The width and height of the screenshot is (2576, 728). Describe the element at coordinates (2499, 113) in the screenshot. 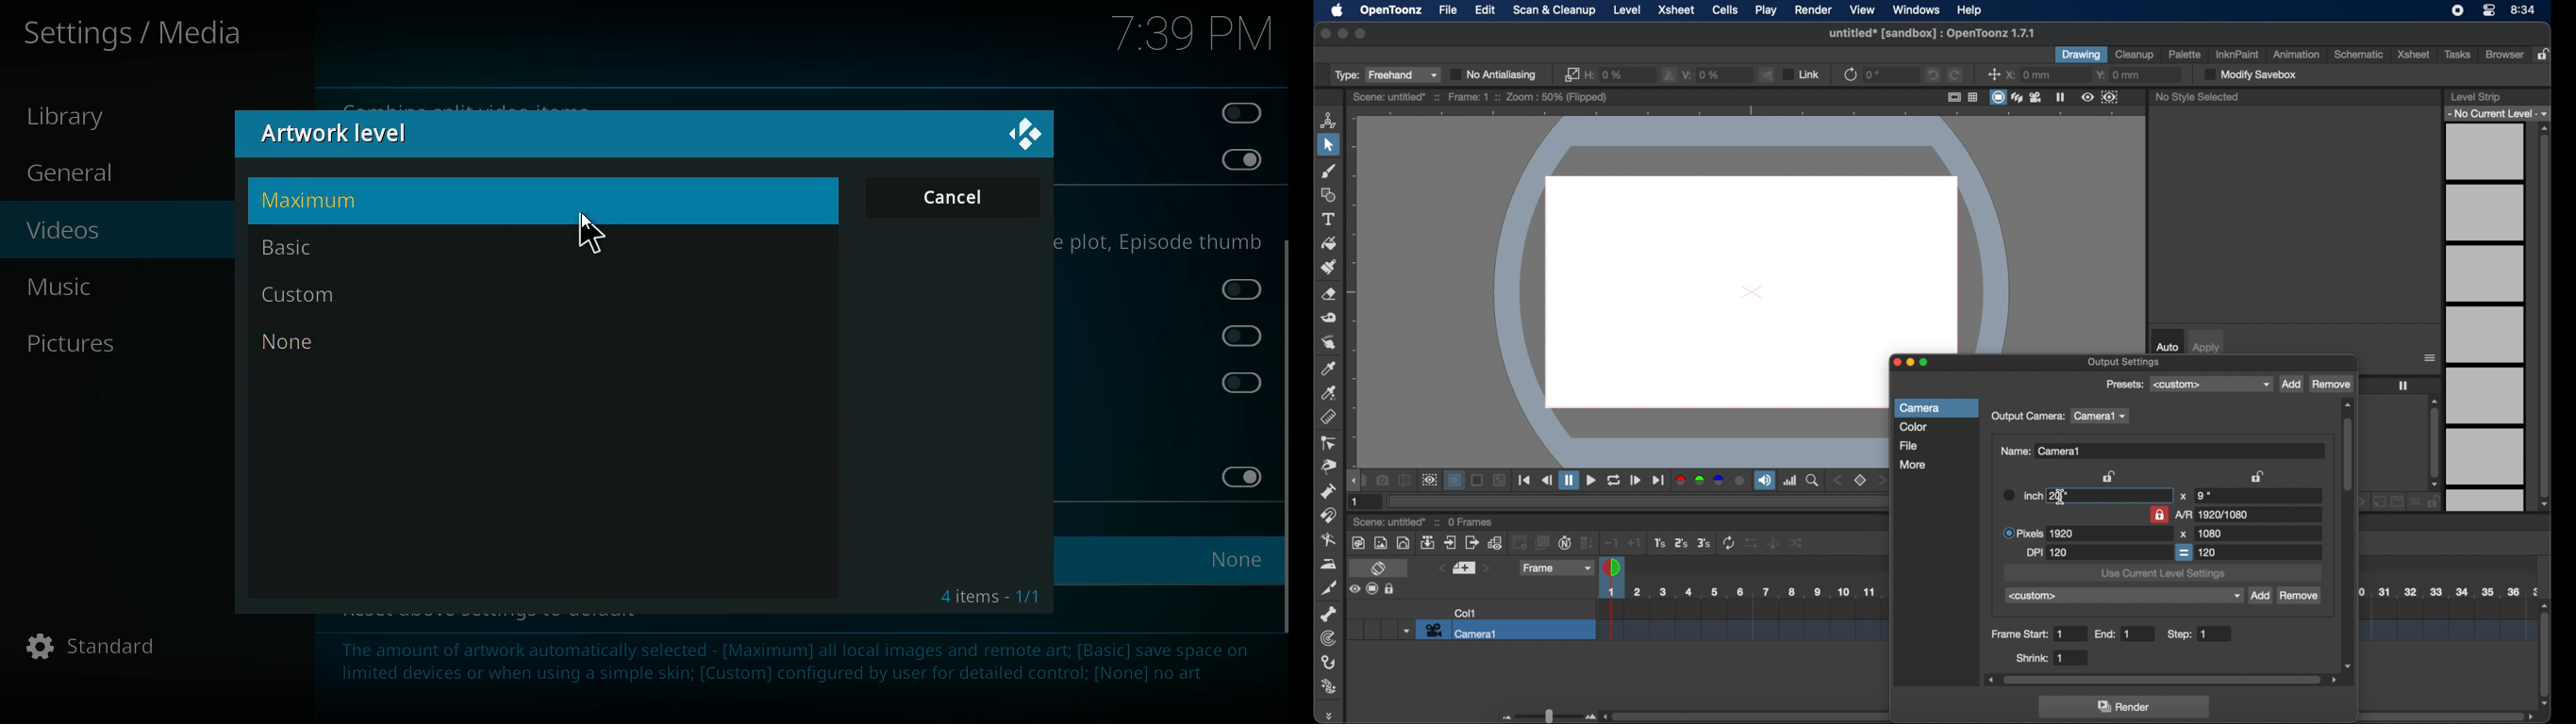

I see `no current level` at that location.